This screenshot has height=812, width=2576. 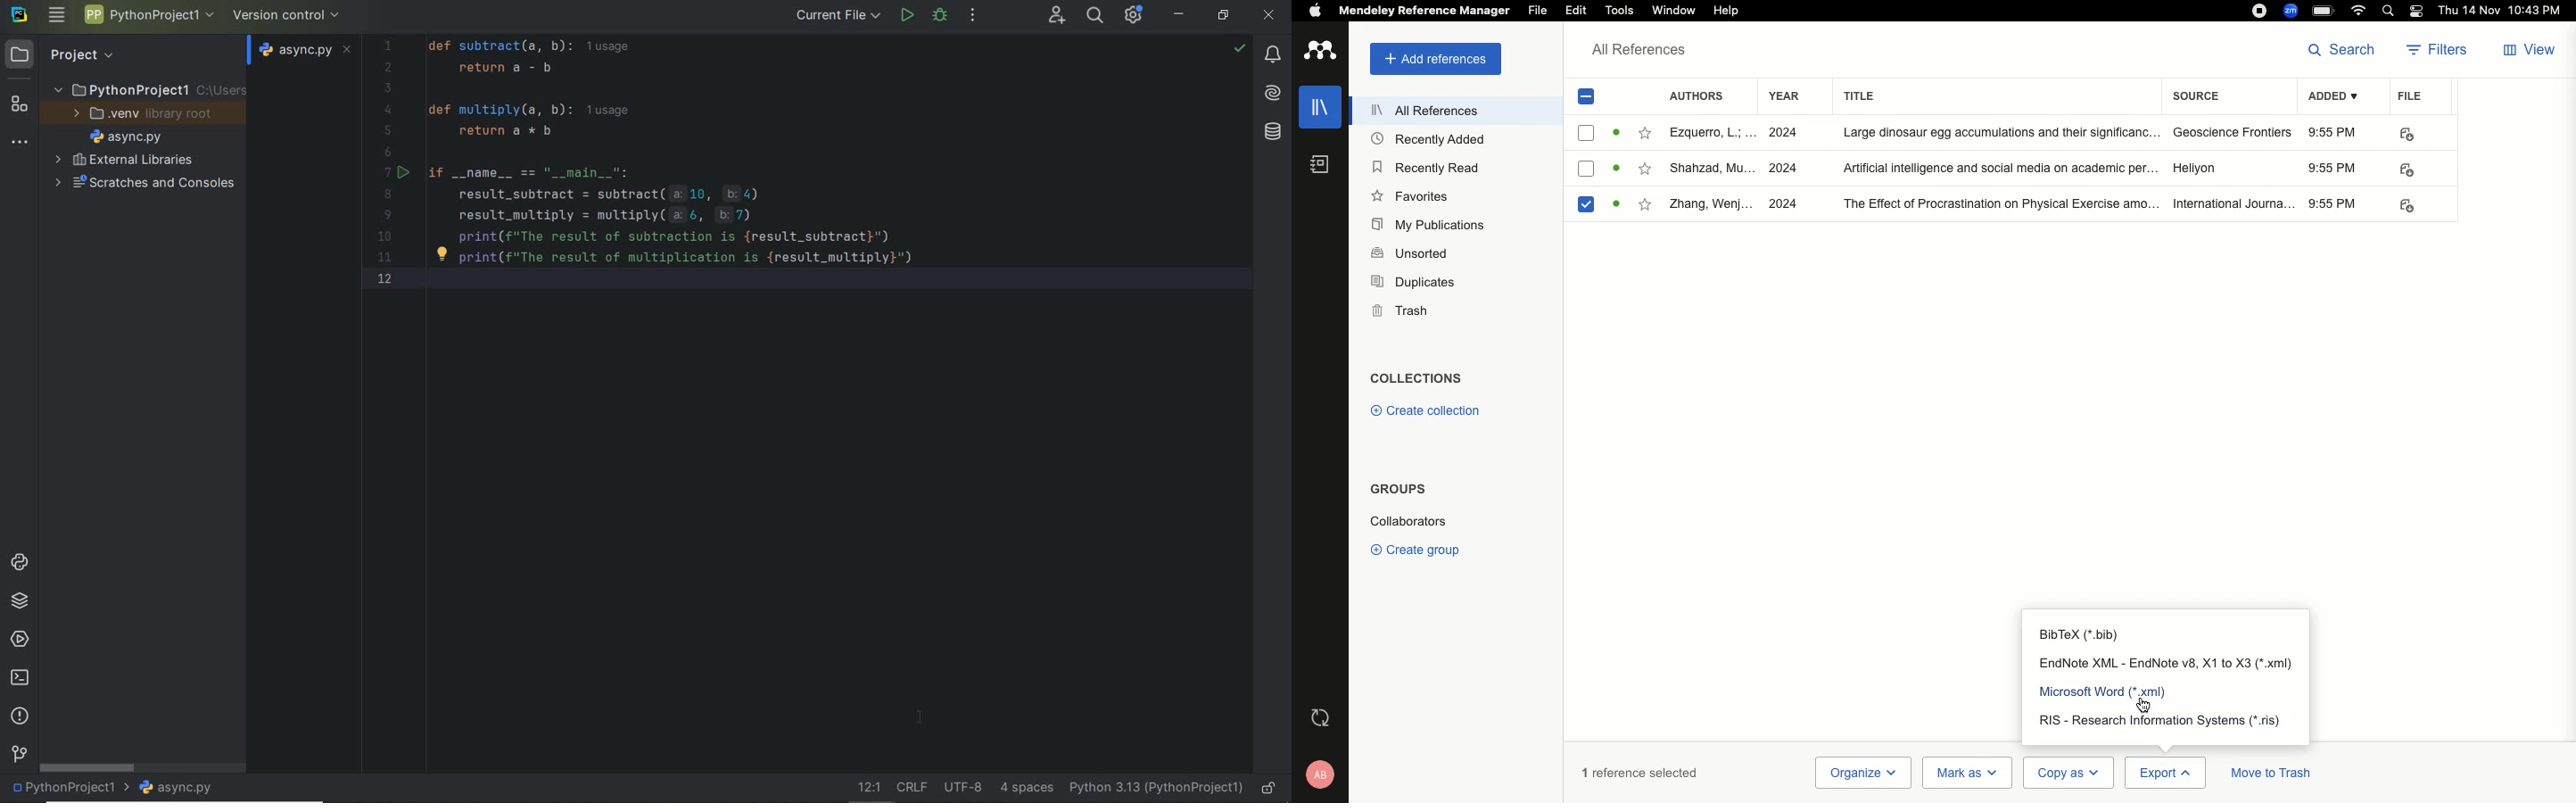 What do you see at coordinates (1712, 170) in the screenshot?
I see `Shahzad` at bounding box center [1712, 170].